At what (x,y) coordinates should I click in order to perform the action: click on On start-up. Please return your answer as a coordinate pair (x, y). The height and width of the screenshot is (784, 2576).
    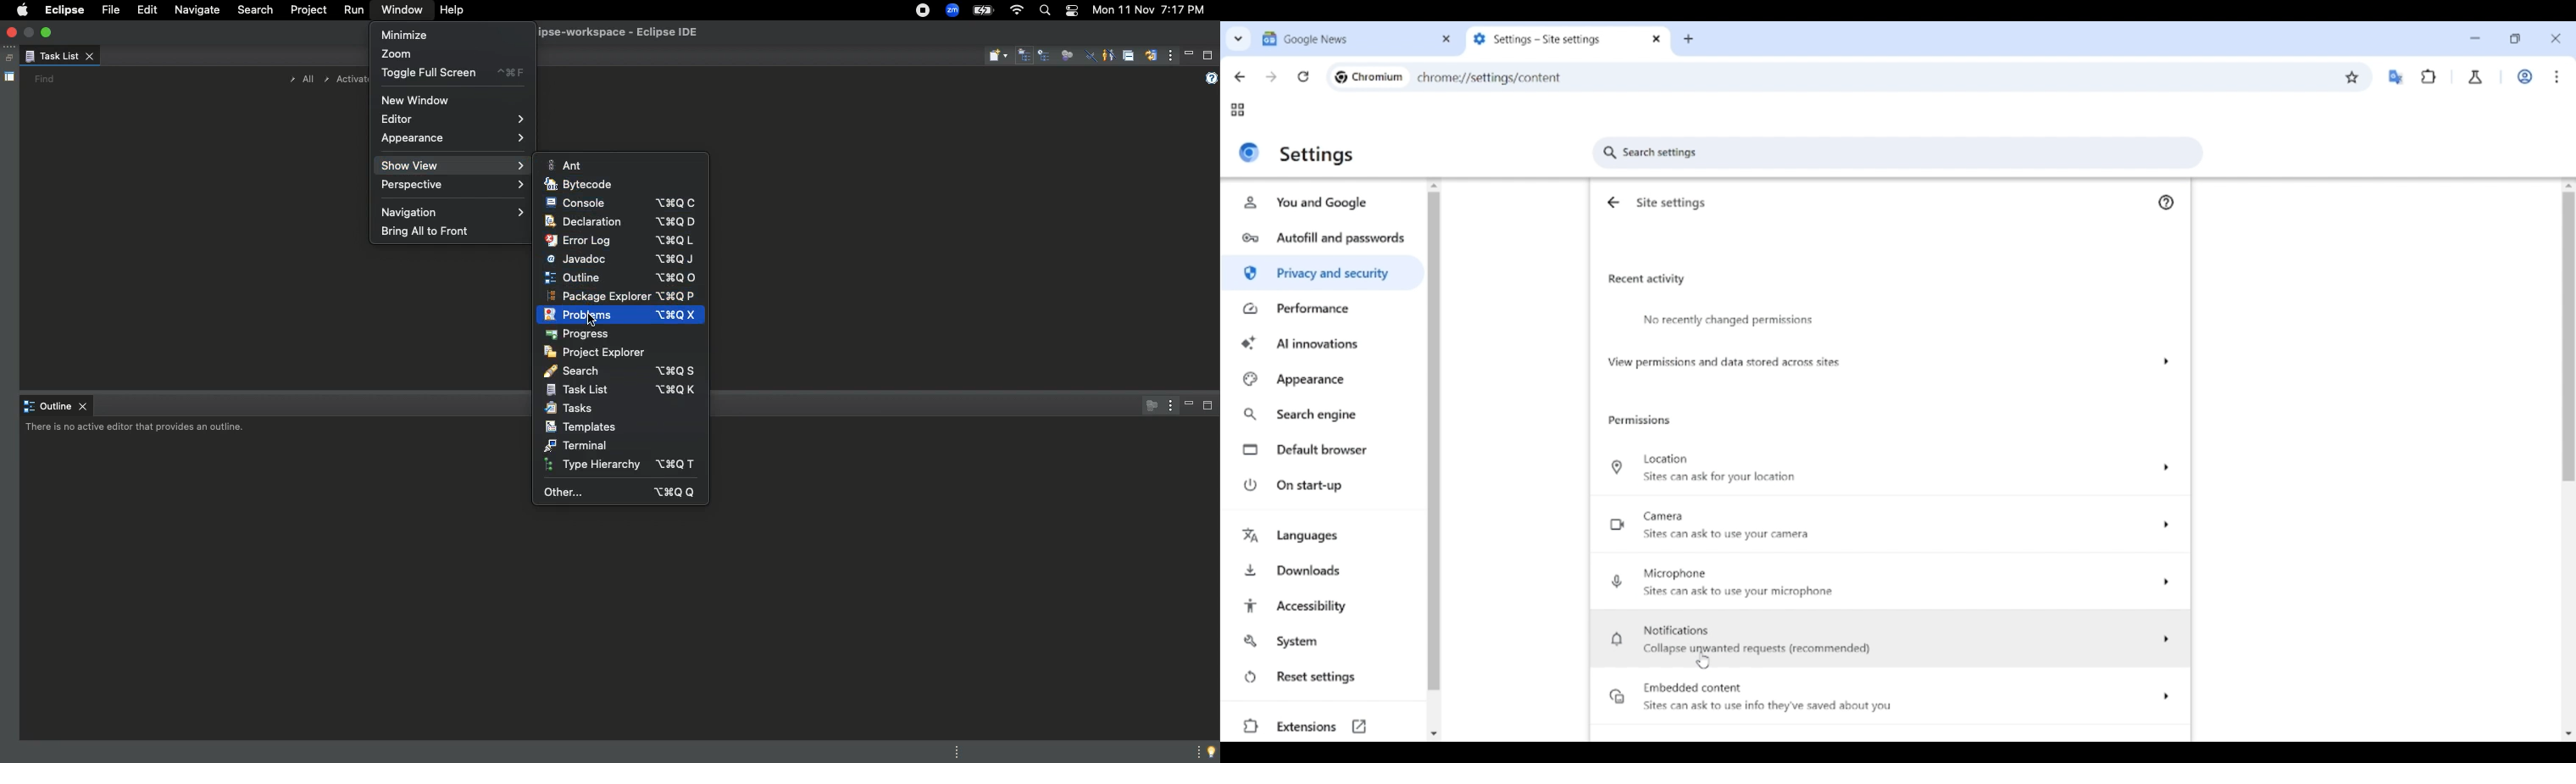
    Looking at the image, I should click on (1325, 485).